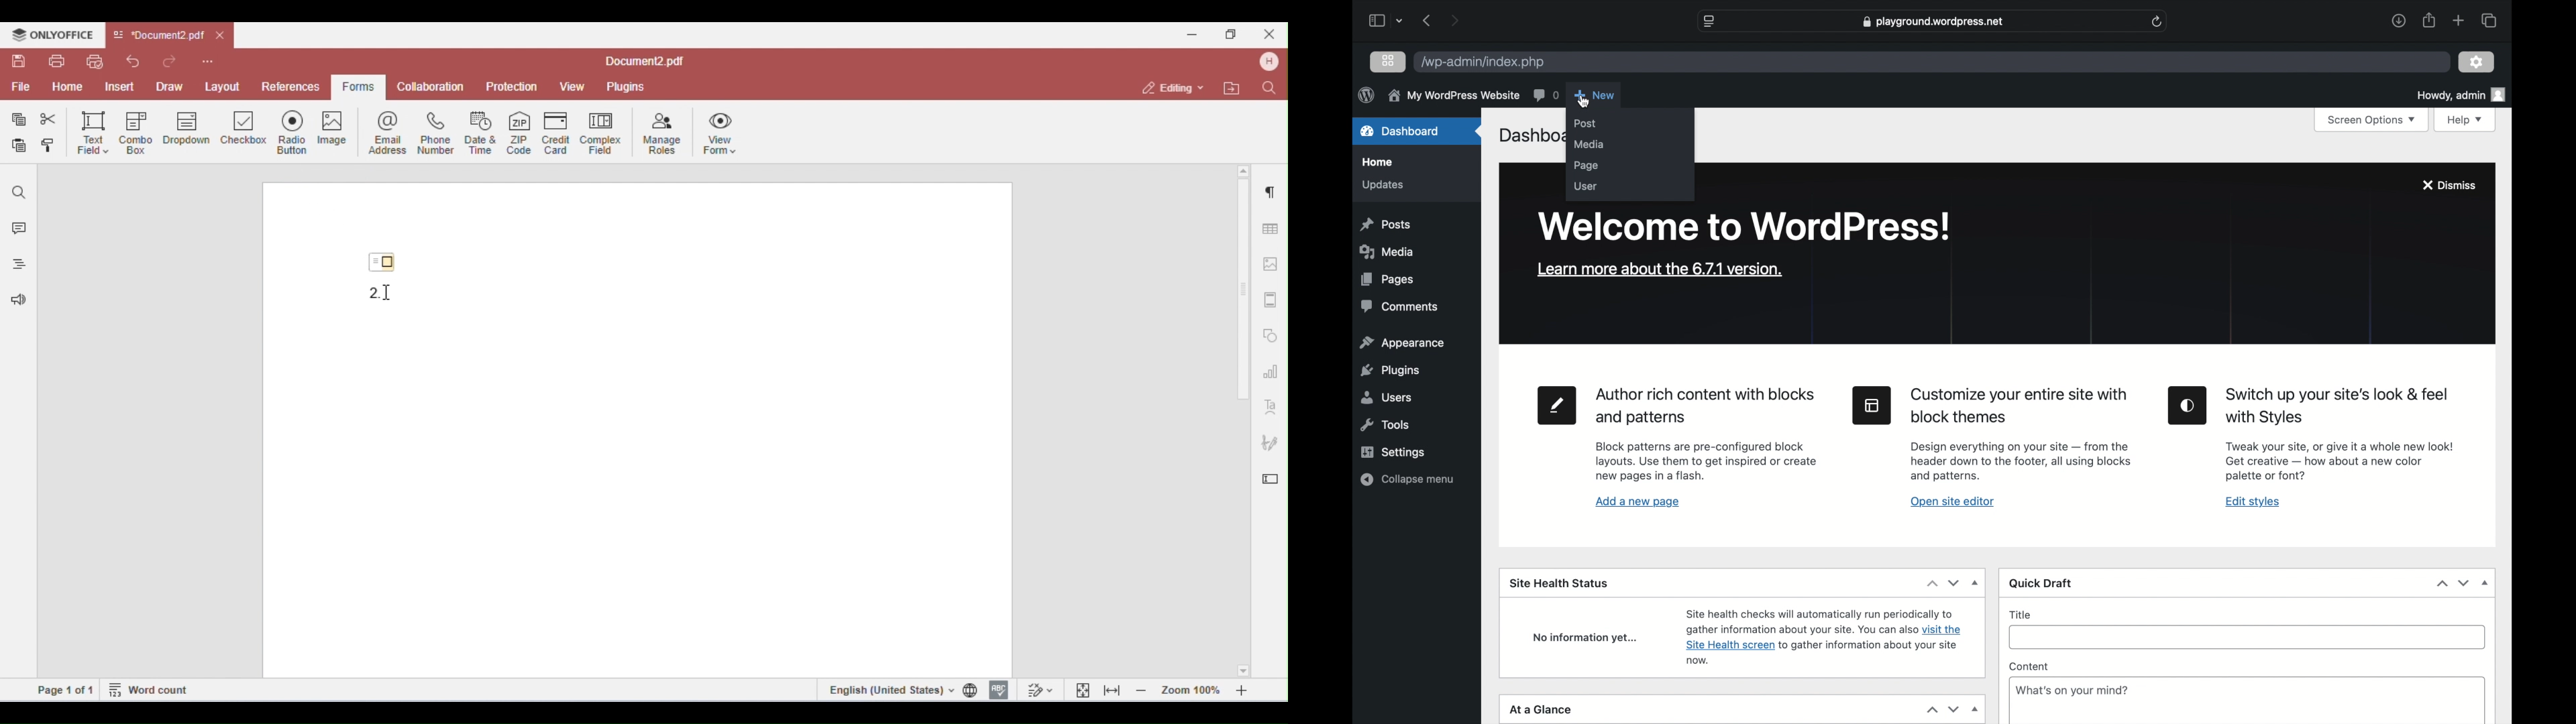  What do you see at coordinates (2021, 615) in the screenshot?
I see `title` at bounding box center [2021, 615].